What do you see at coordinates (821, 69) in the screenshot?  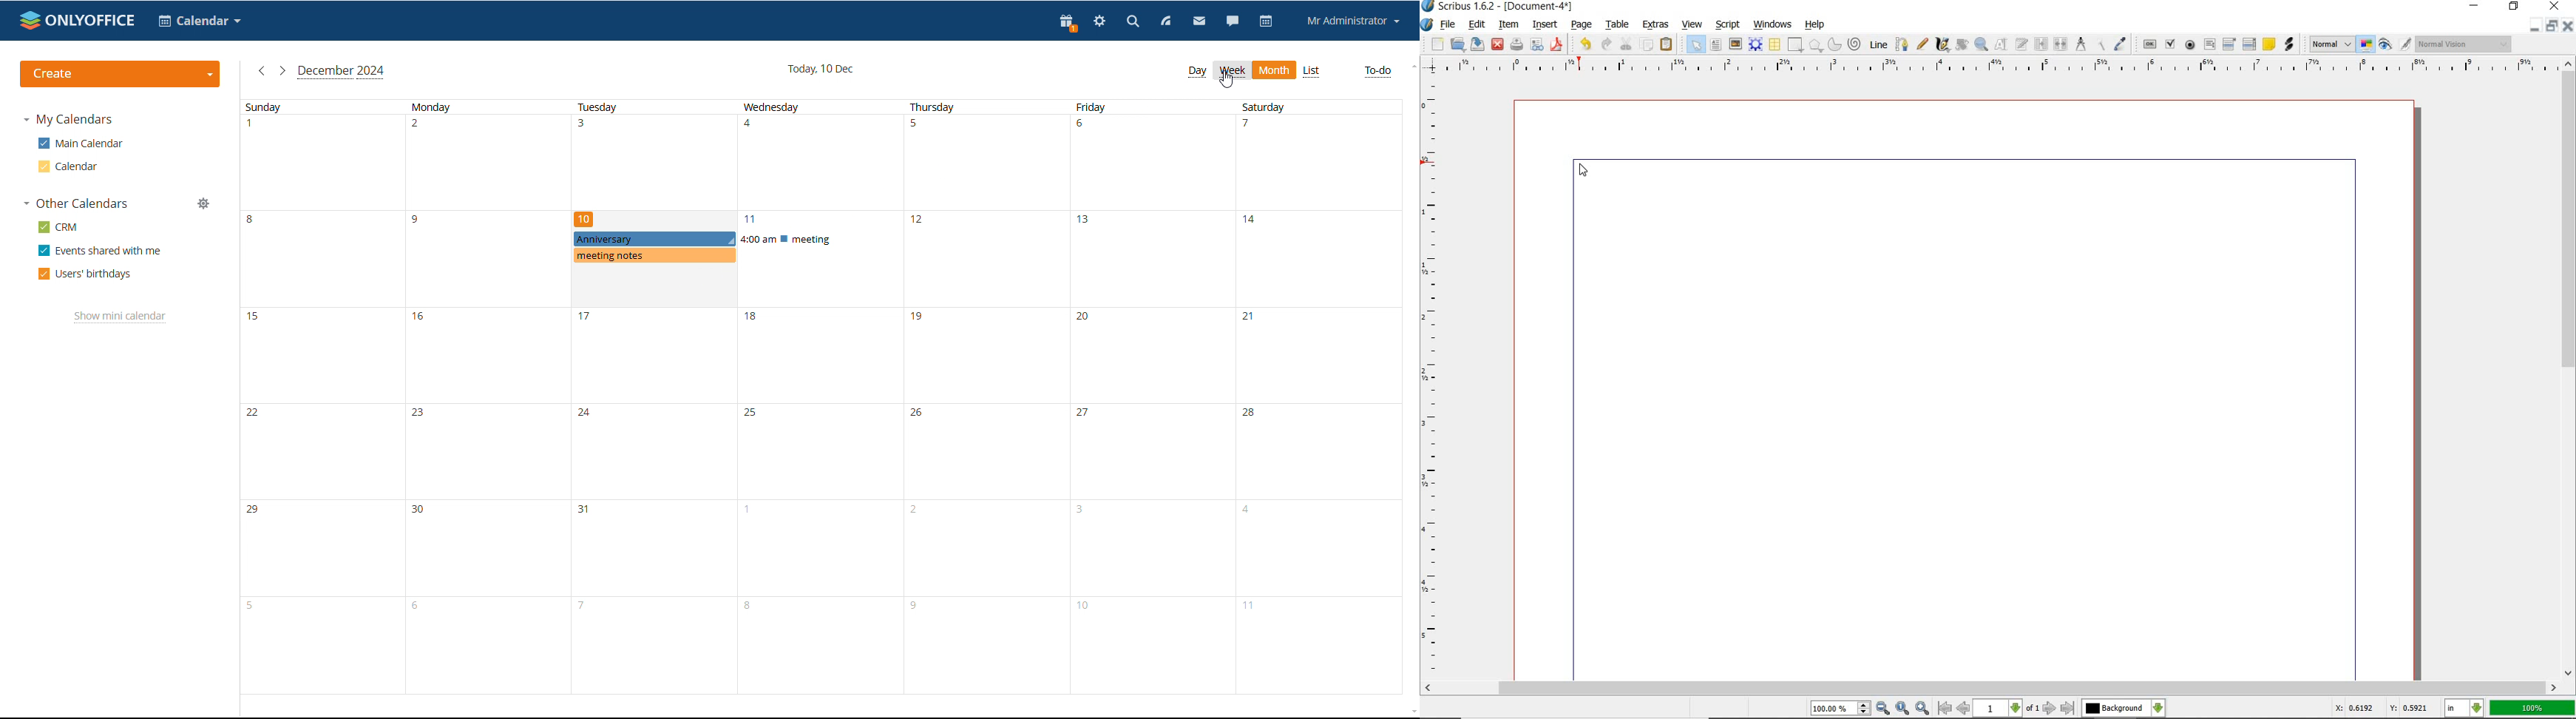 I see `current date` at bounding box center [821, 69].